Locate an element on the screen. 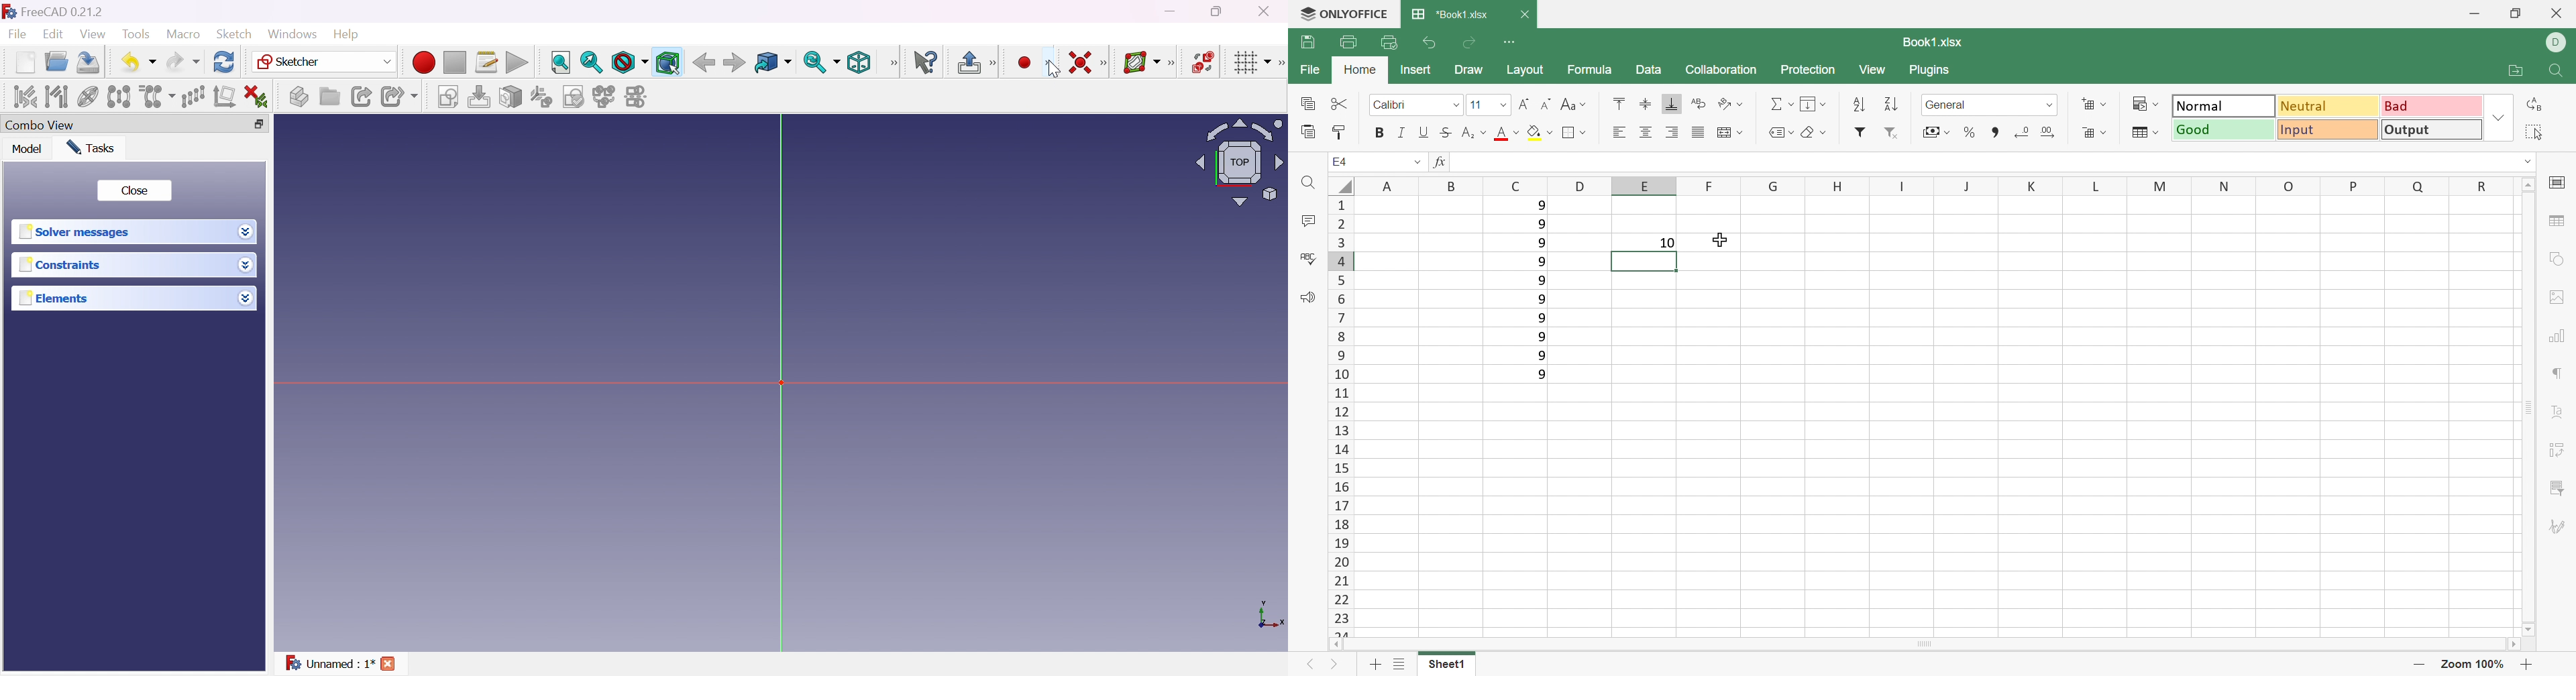 This screenshot has height=700, width=2576. Drop down is located at coordinates (246, 298).